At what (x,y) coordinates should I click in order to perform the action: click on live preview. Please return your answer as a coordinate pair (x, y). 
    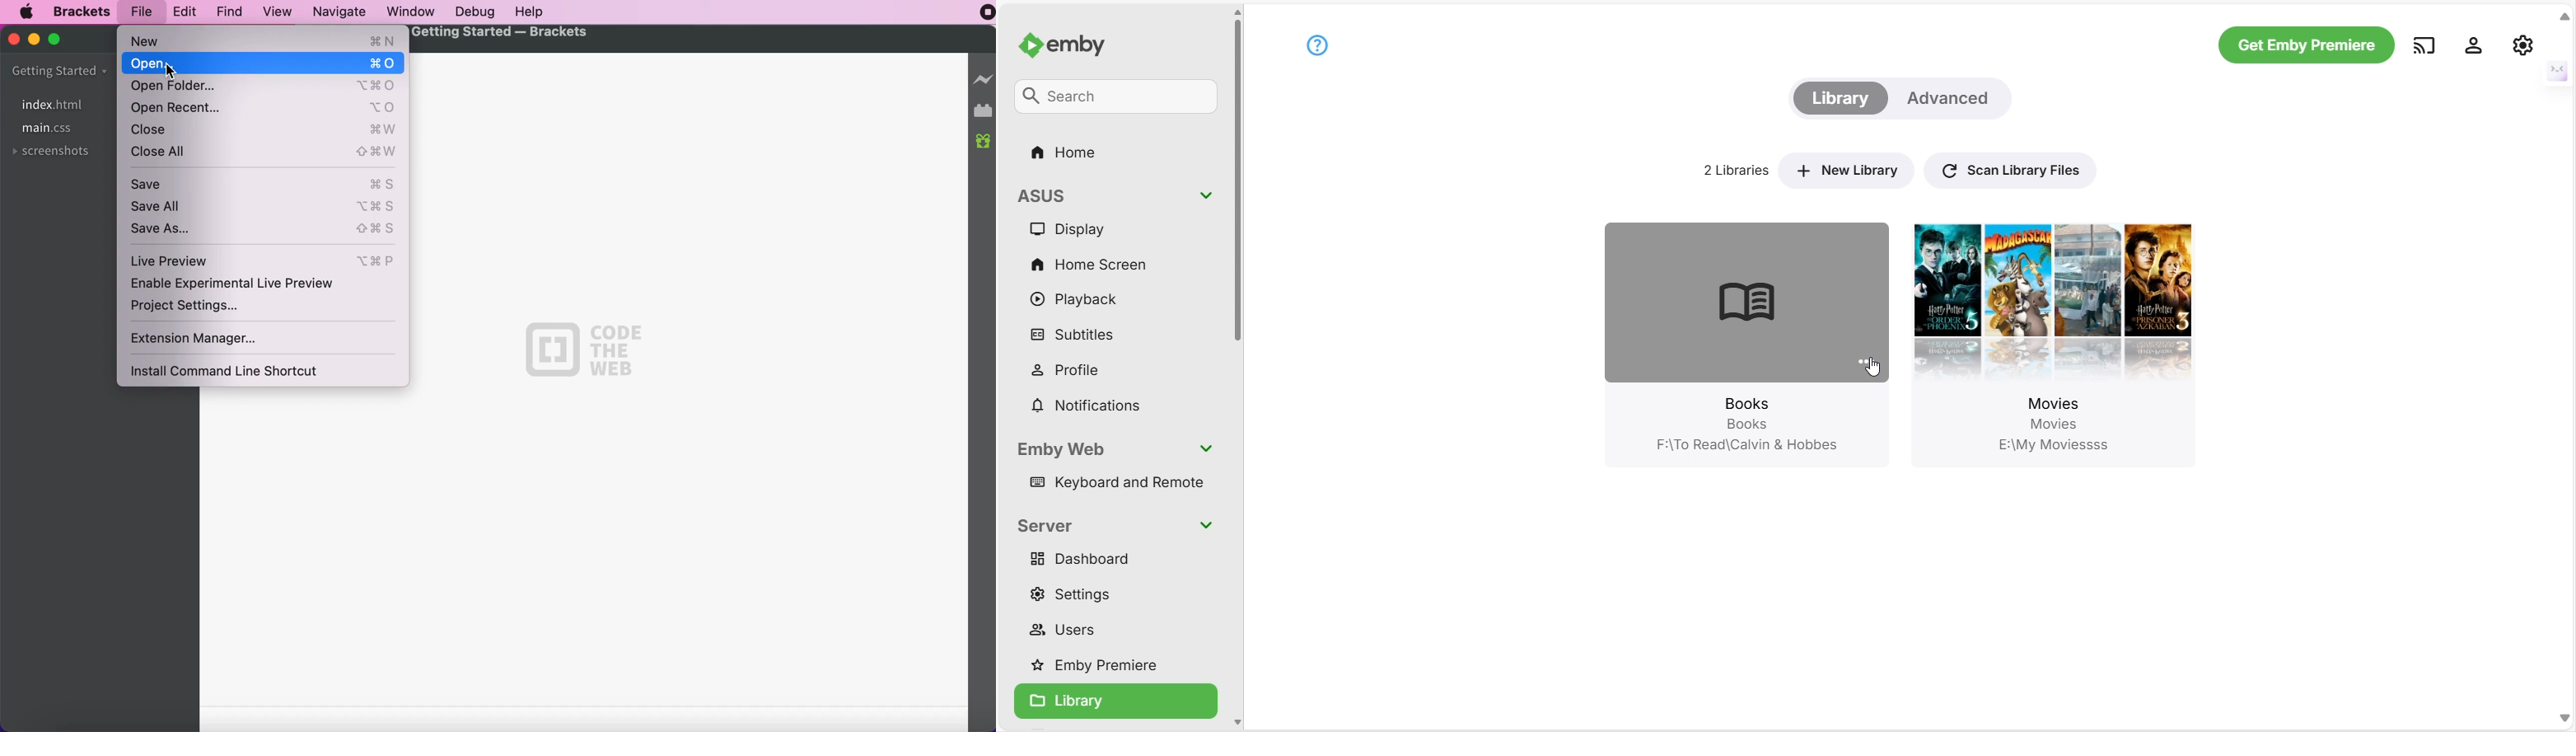
    Looking at the image, I should click on (264, 259).